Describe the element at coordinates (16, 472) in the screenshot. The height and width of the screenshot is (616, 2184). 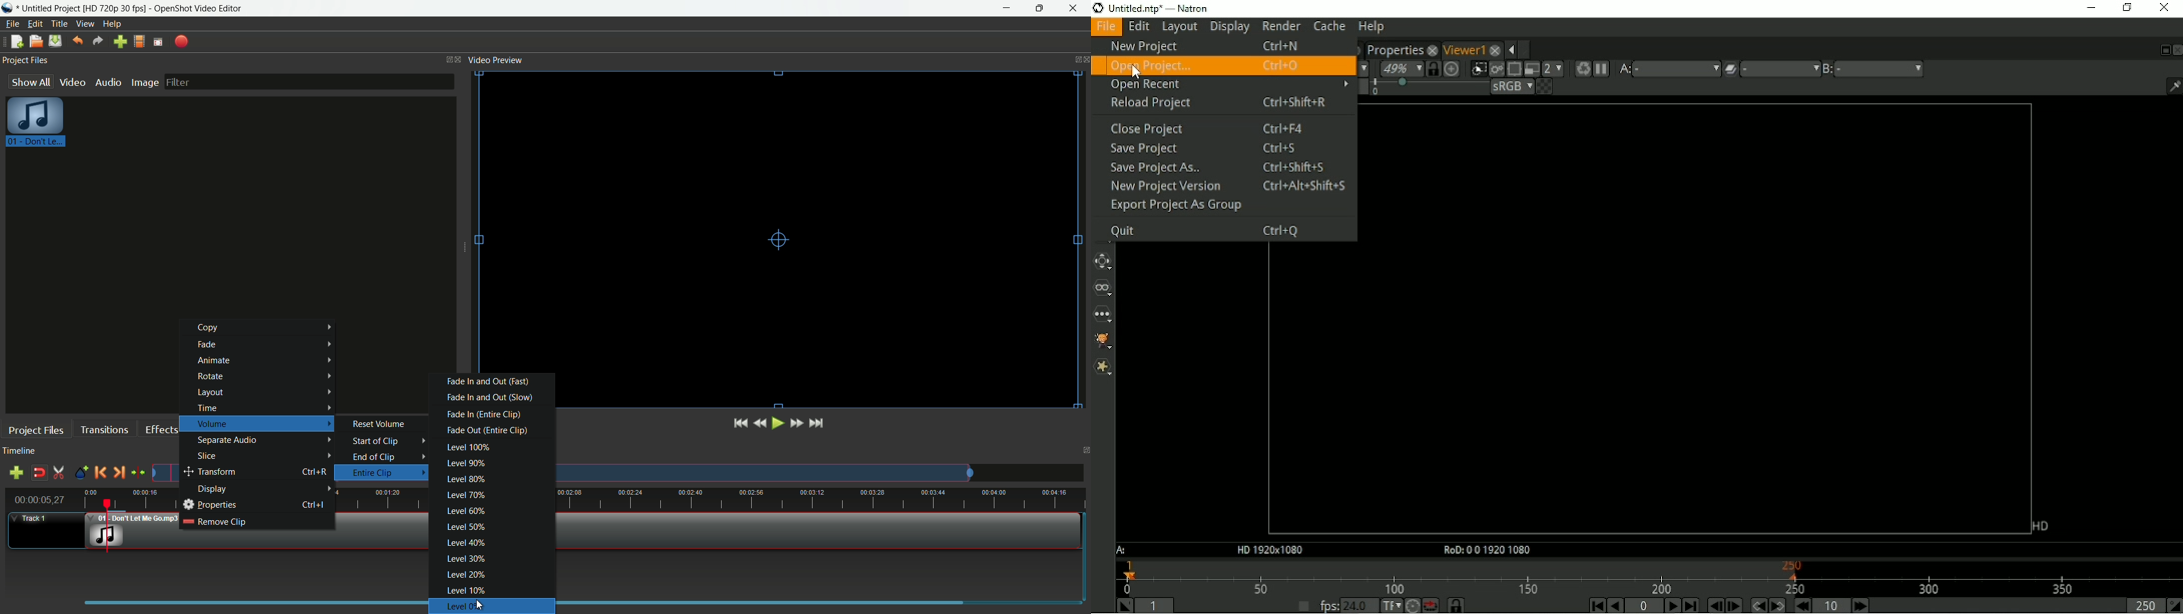
I see `add track` at that location.